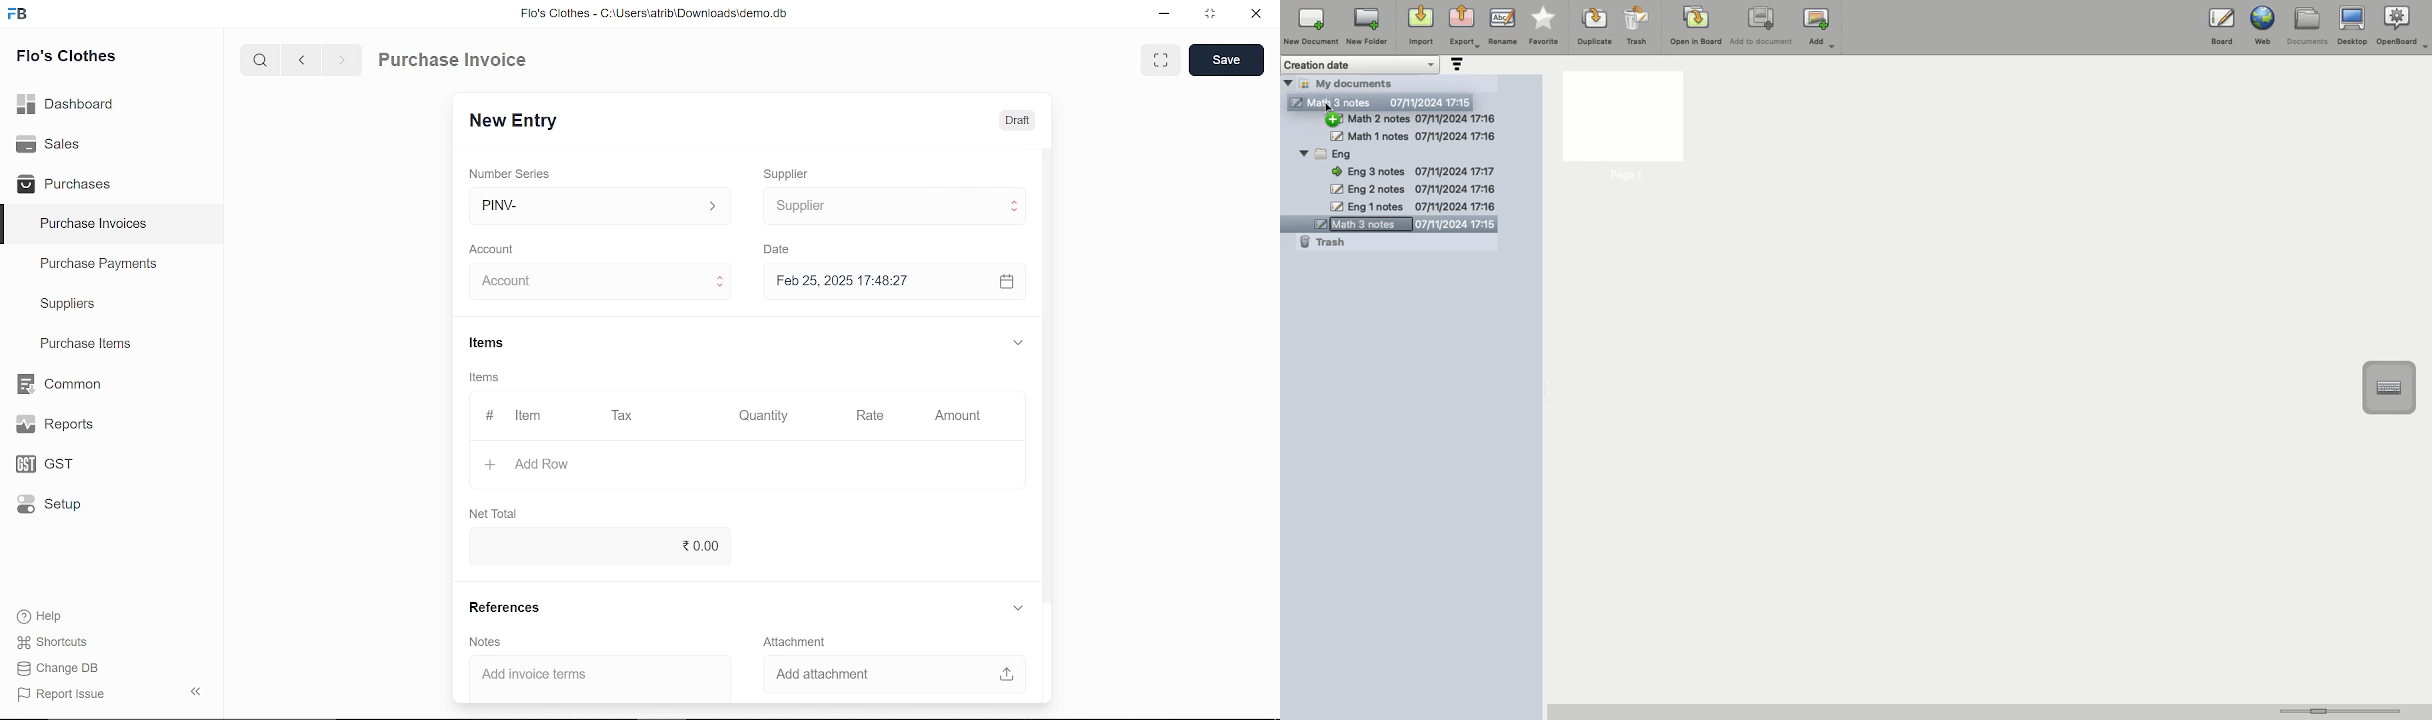 The width and height of the screenshot is (2436, 728). I want to click on Items, so click(502, 343).